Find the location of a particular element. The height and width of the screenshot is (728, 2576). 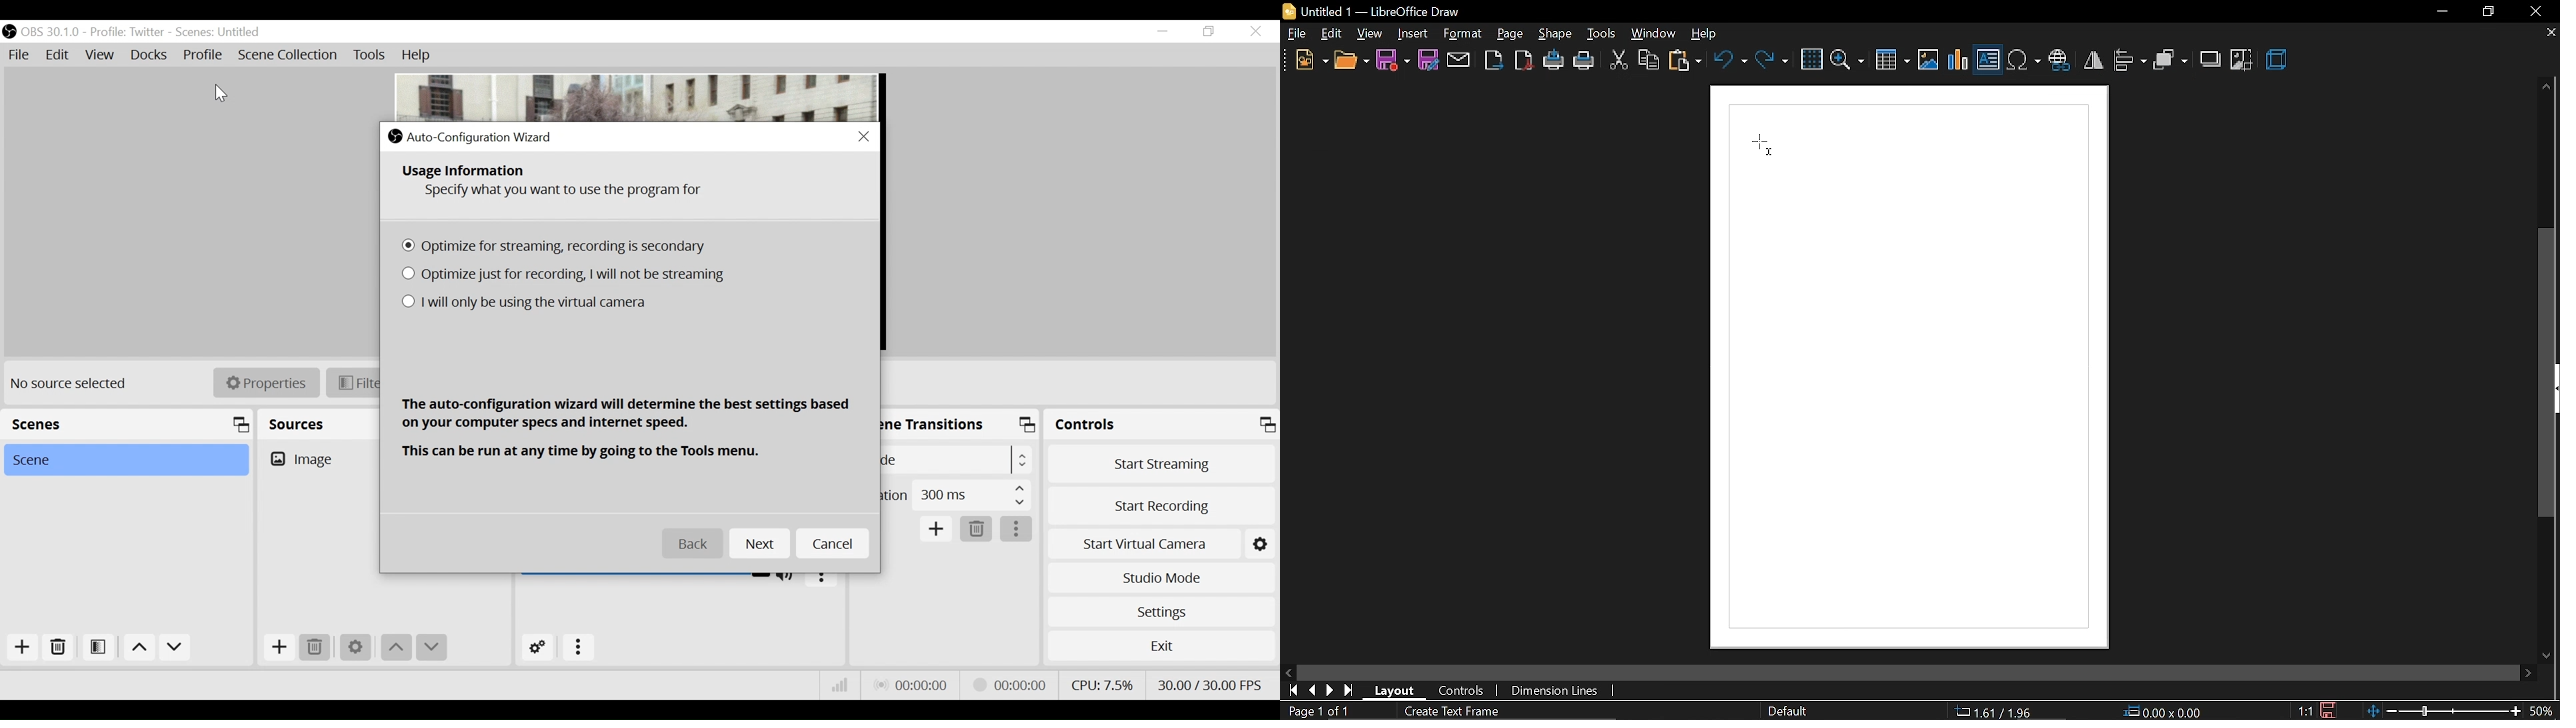

zoom is located at coordinates (1848, 59).